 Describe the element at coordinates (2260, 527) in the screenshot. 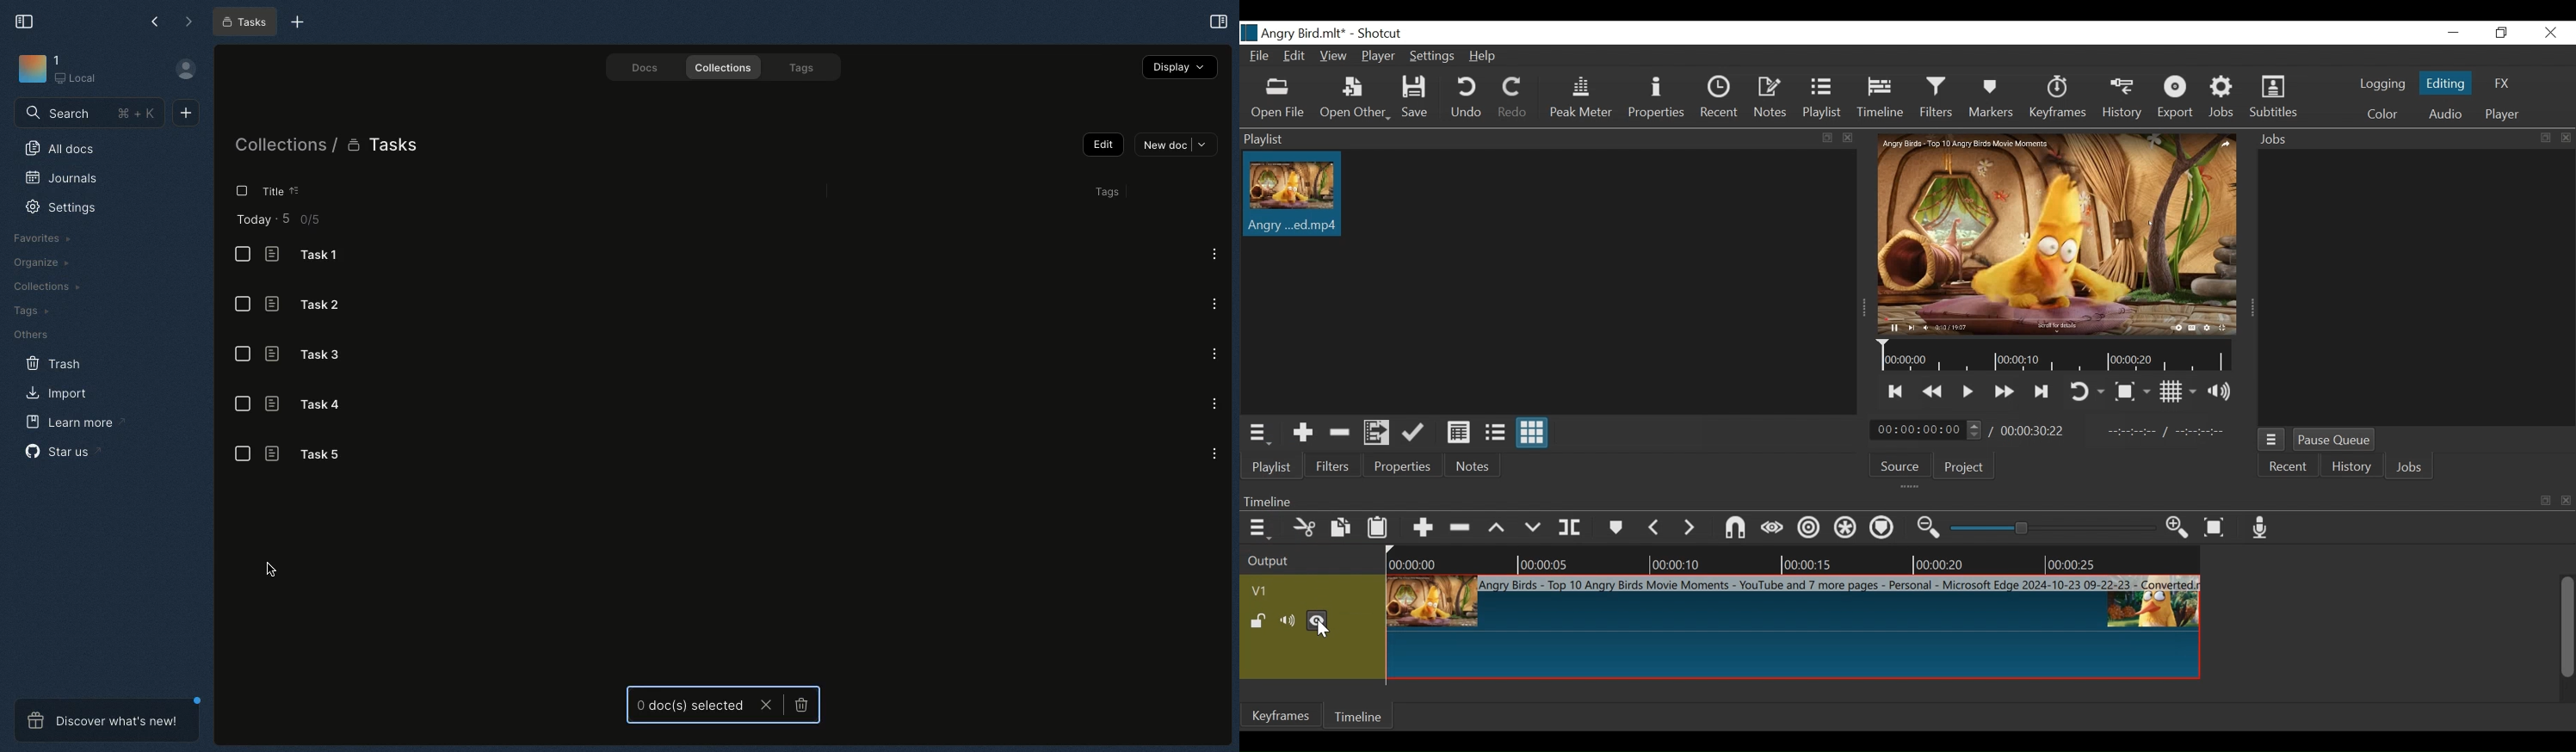

I see `Record audio` at that location.